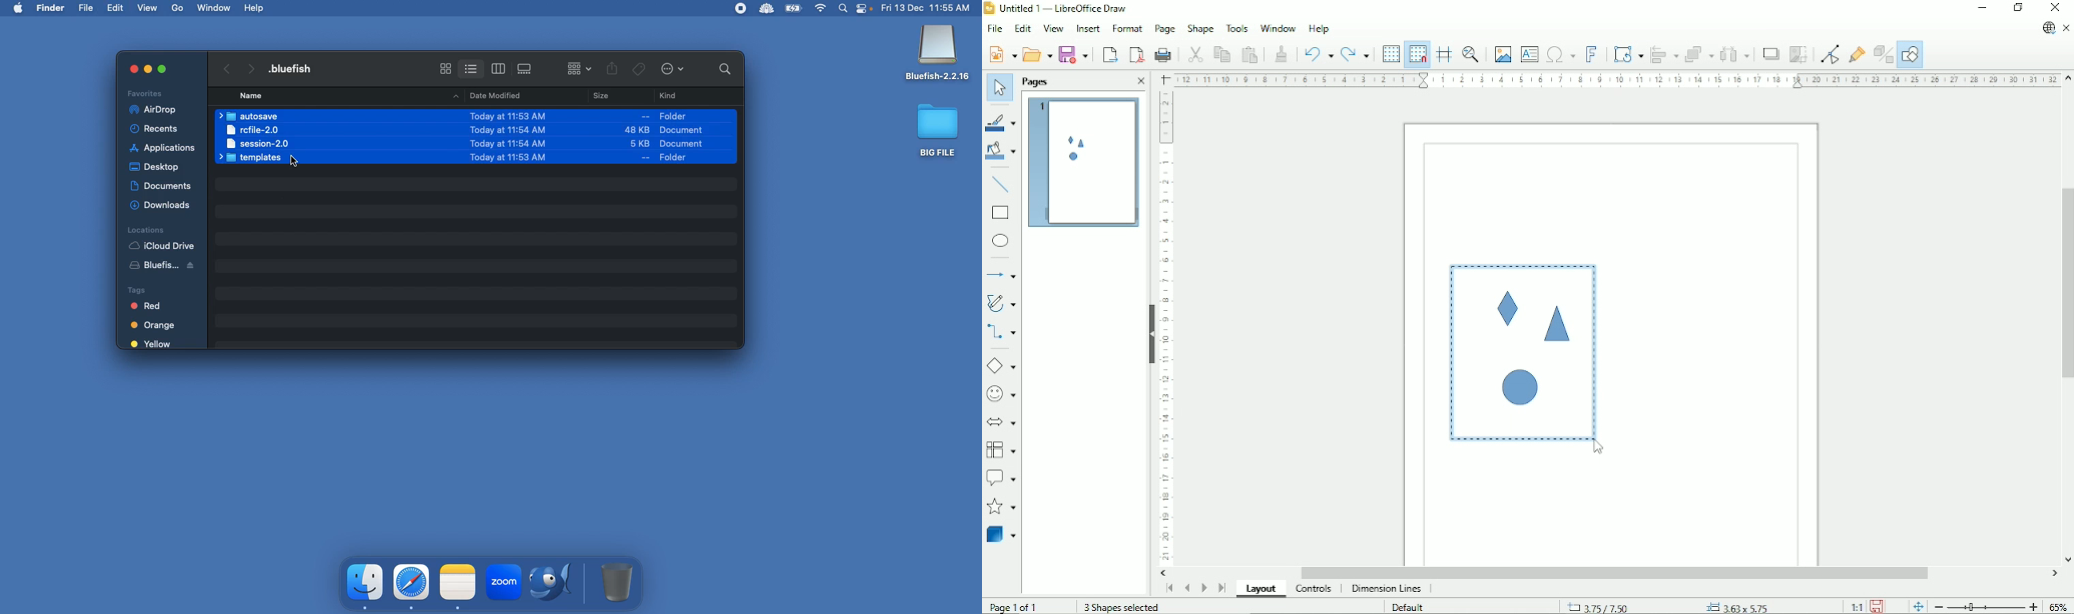 The height and width of the screenshot is (616, 2100). Describe the element at coordinates (215, 8) in the screenshot. I see `Window` at that location.